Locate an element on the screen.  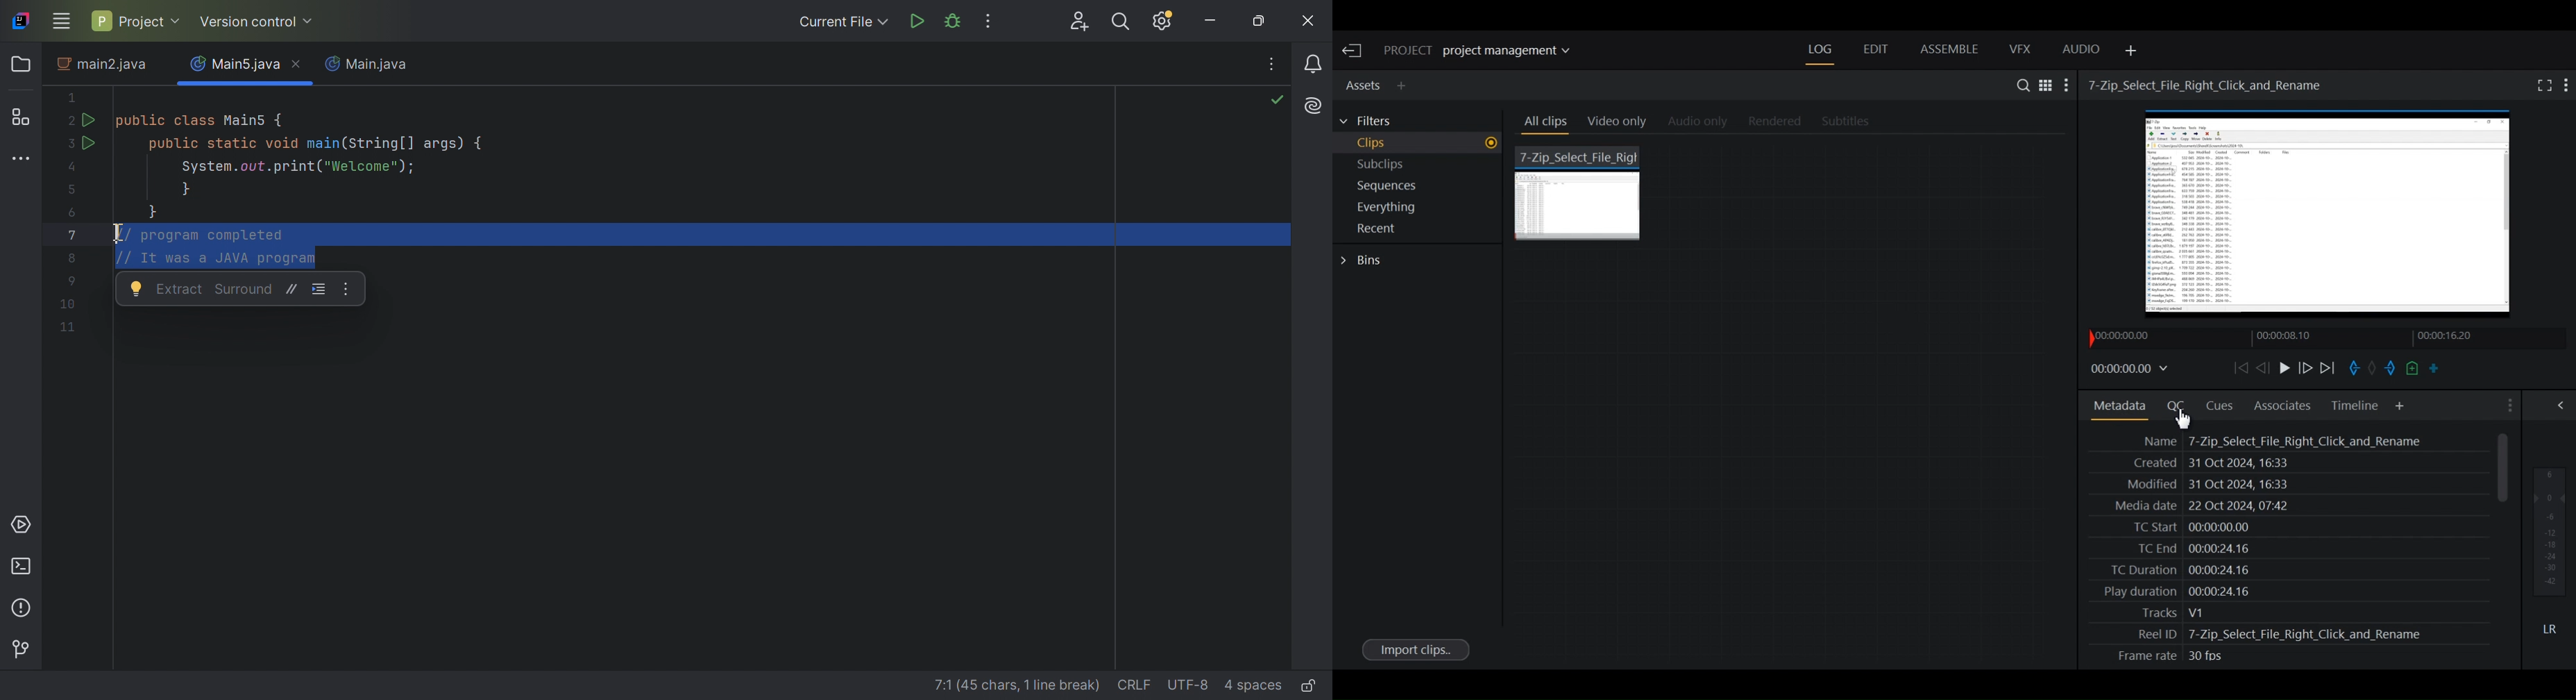
Task is located at coordinates (2373, 366).